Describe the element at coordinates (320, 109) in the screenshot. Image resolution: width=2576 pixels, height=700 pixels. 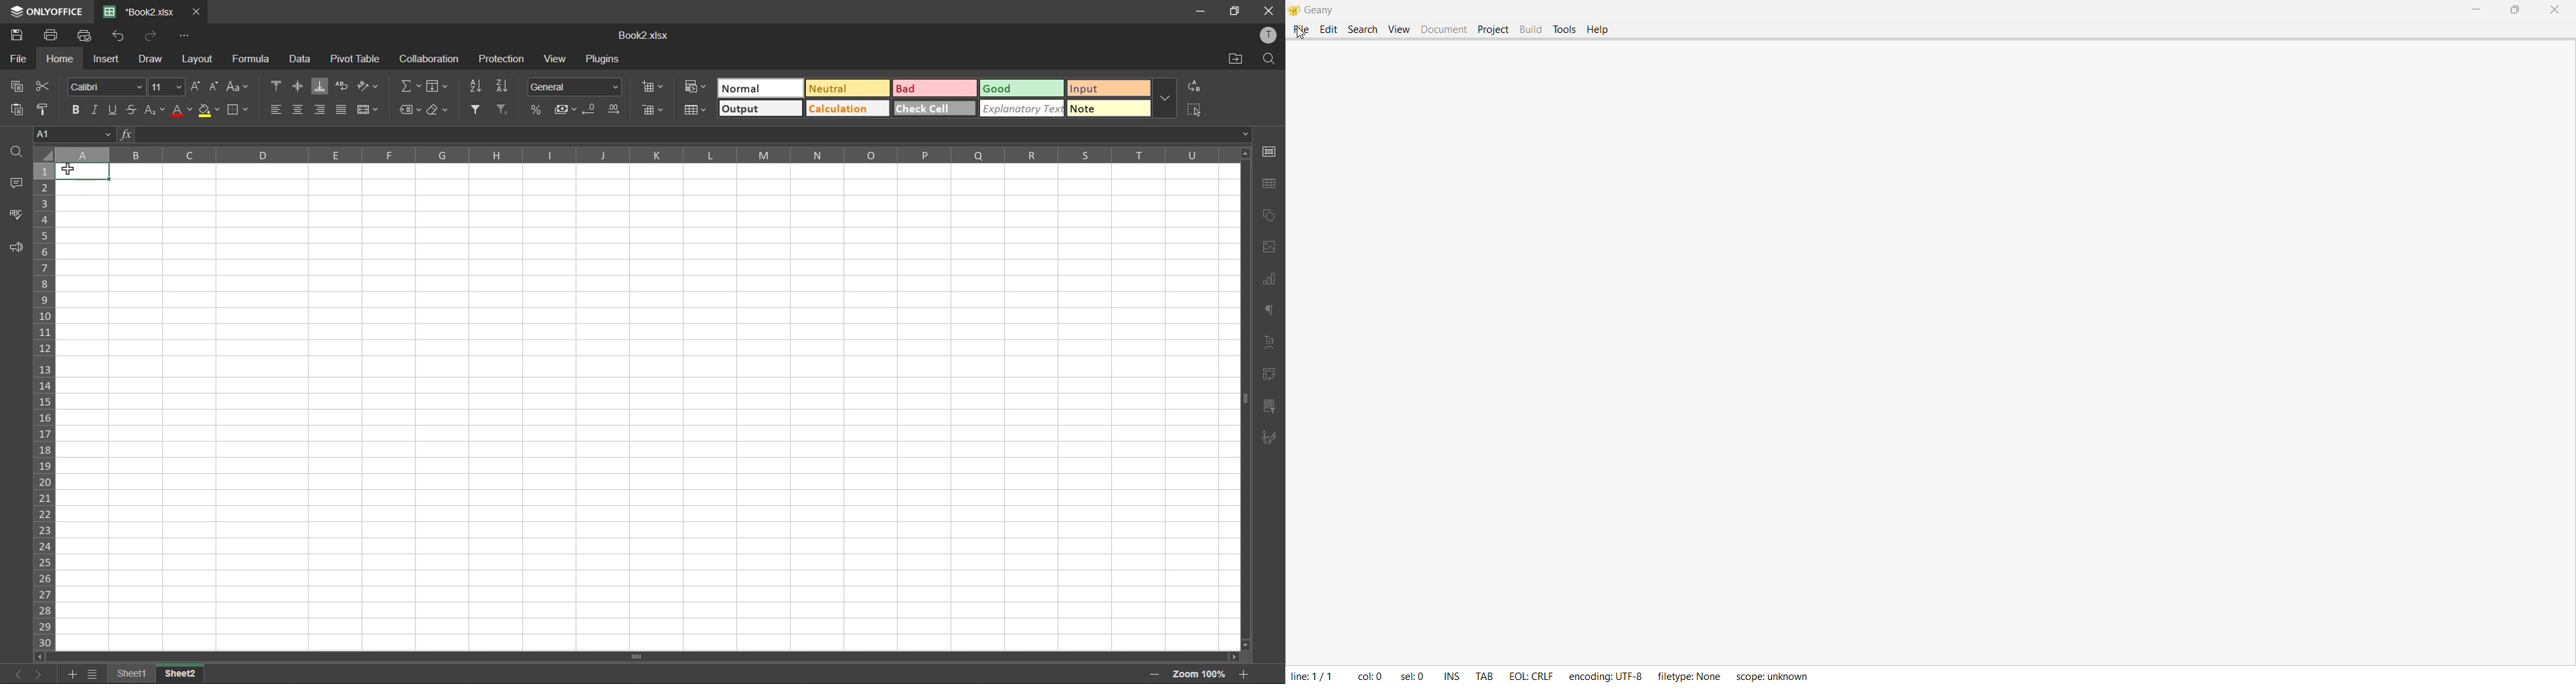
I see `align right` at that location.